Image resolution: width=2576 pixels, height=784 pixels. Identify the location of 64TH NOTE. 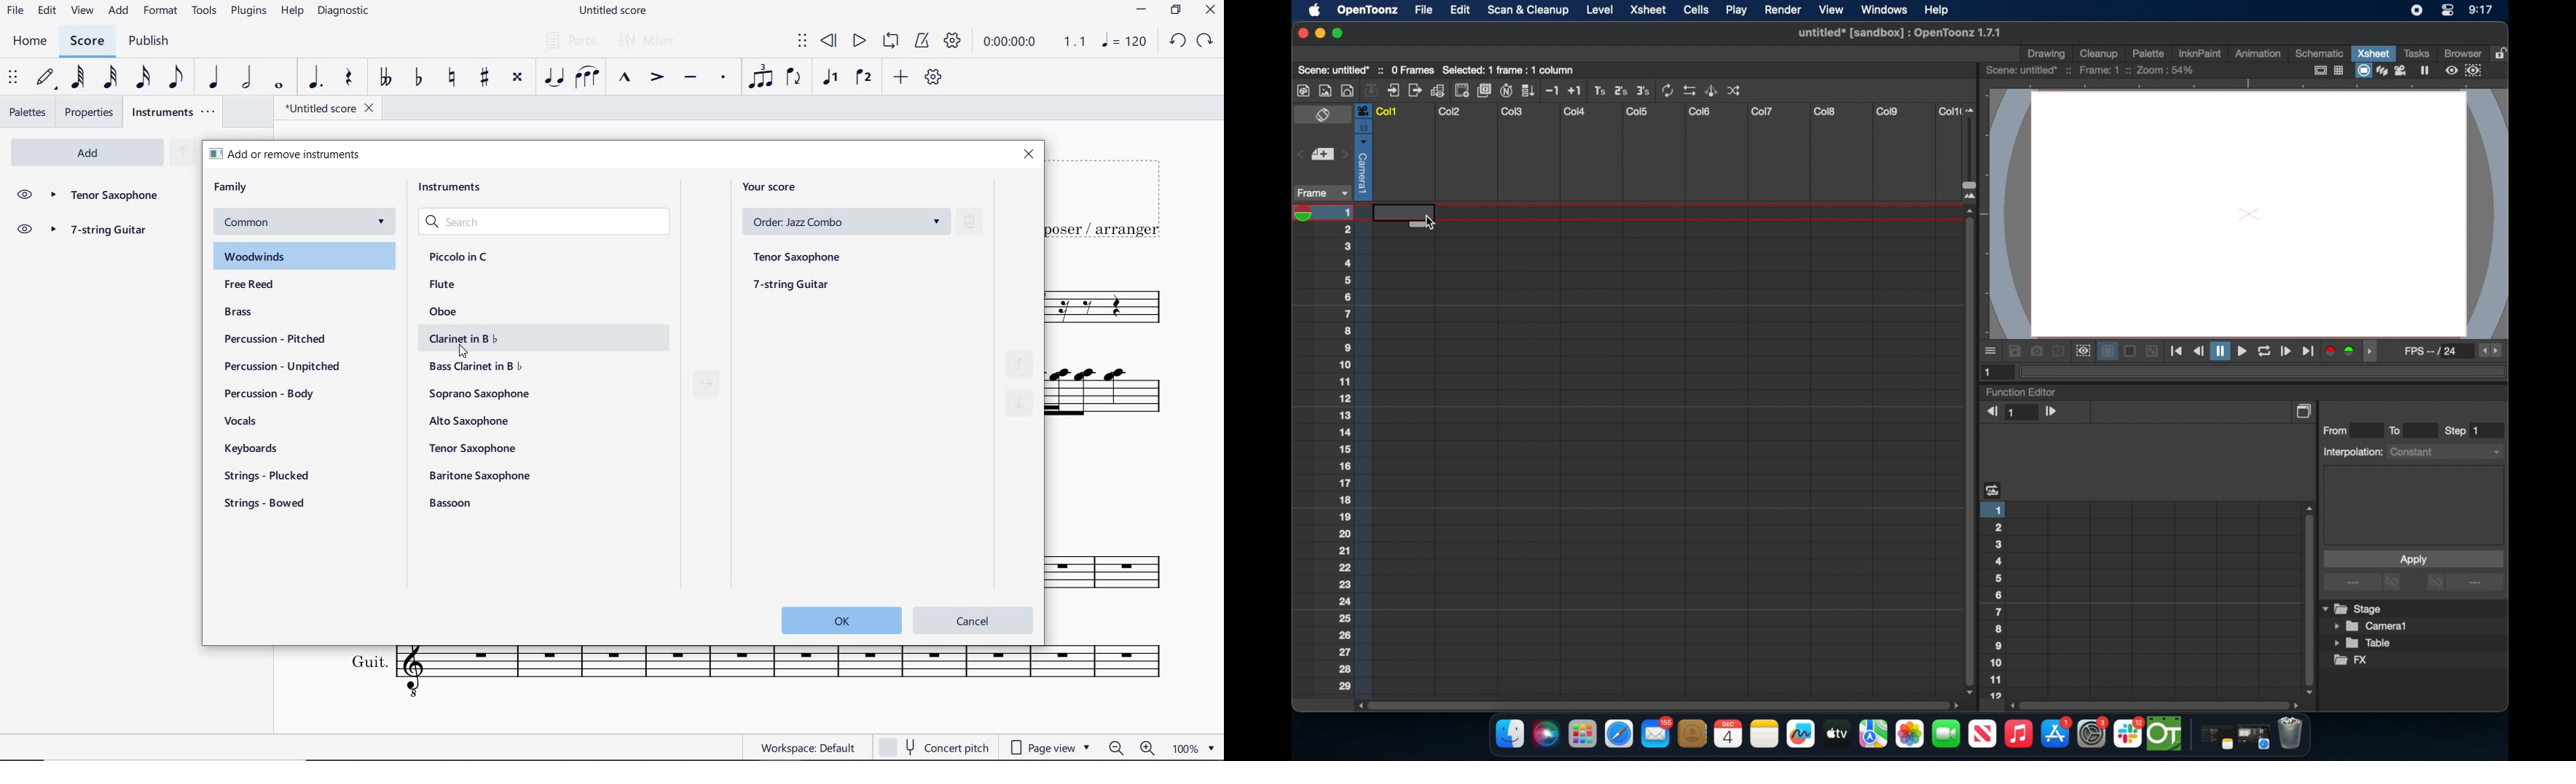
(76, 77).